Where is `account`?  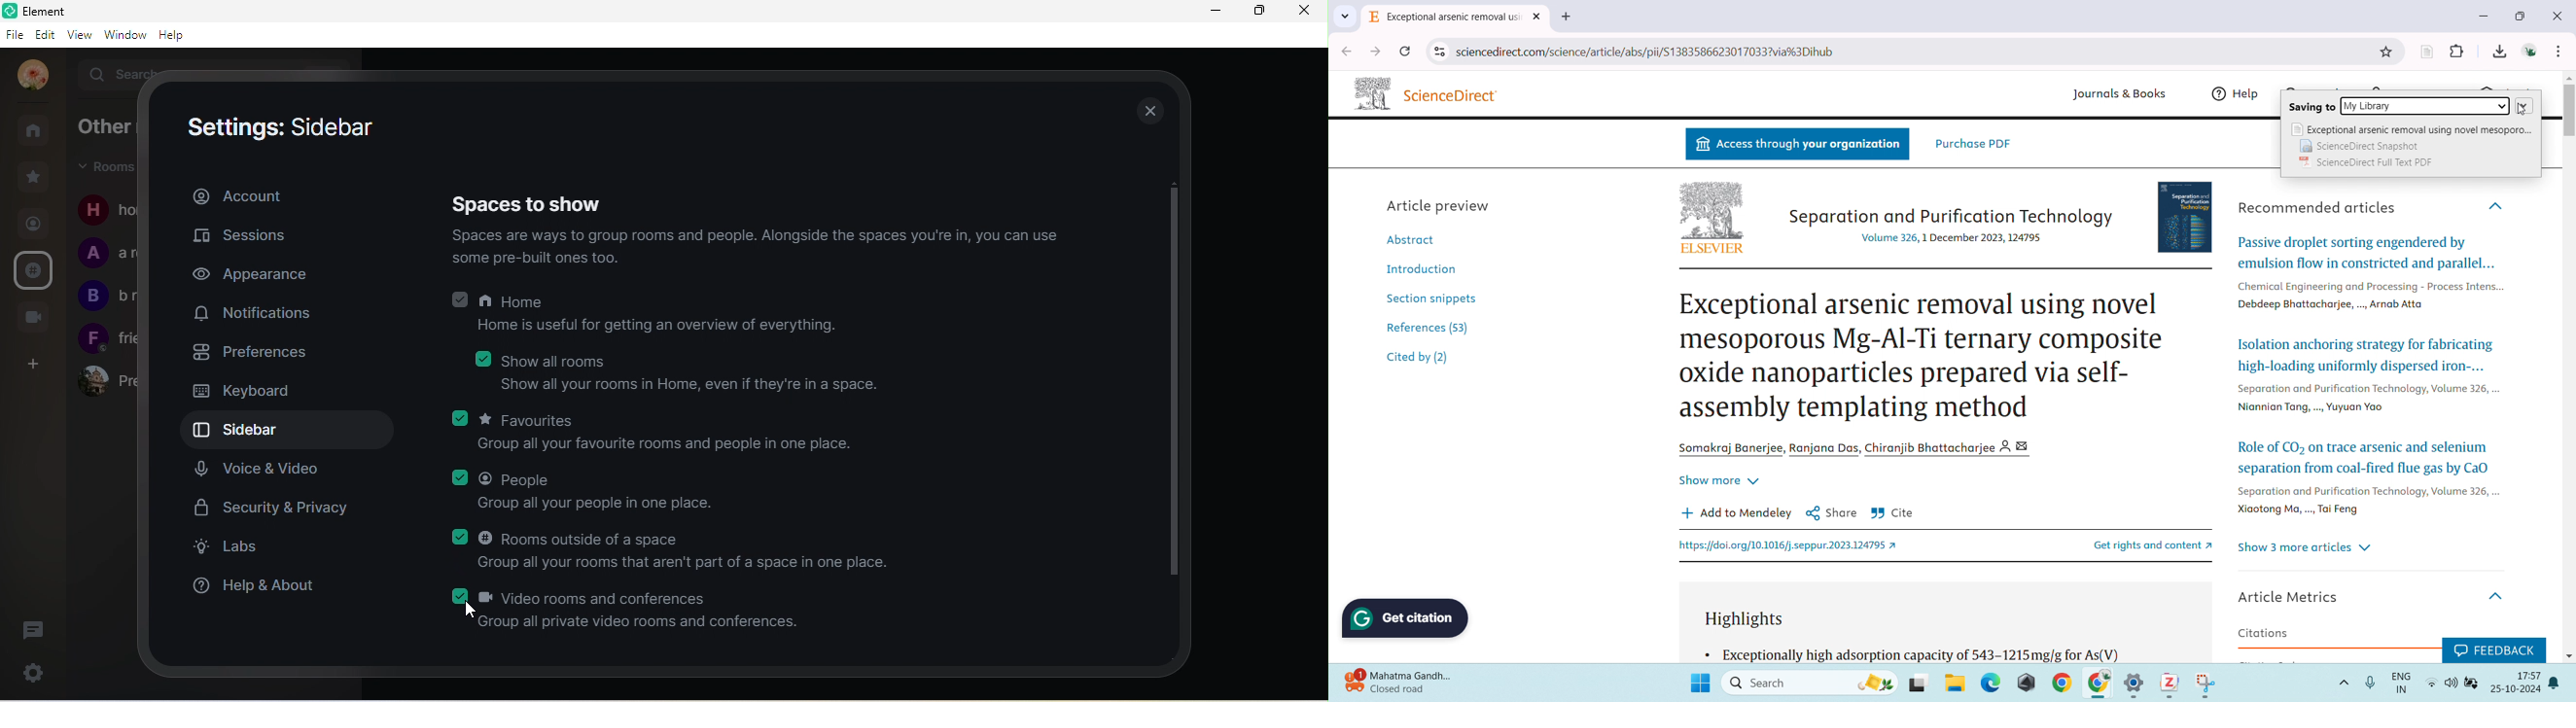
account is located at coordinates (237, 197).